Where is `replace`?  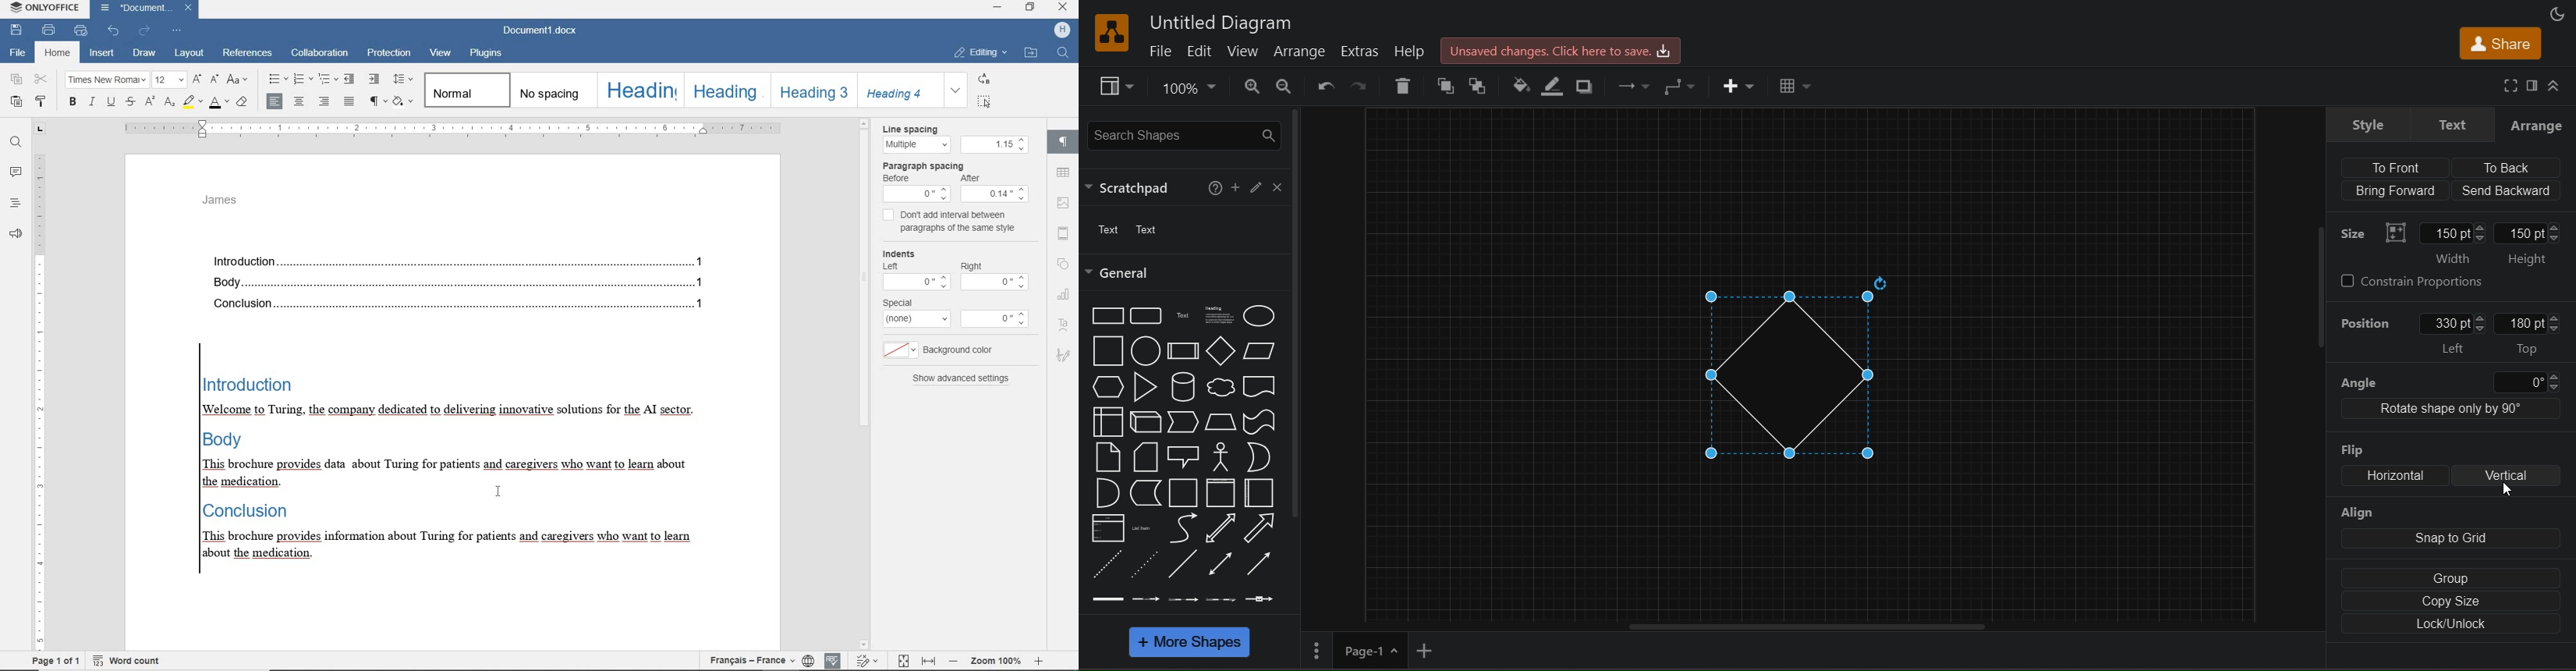
replace is located at coordinates (983, 80).